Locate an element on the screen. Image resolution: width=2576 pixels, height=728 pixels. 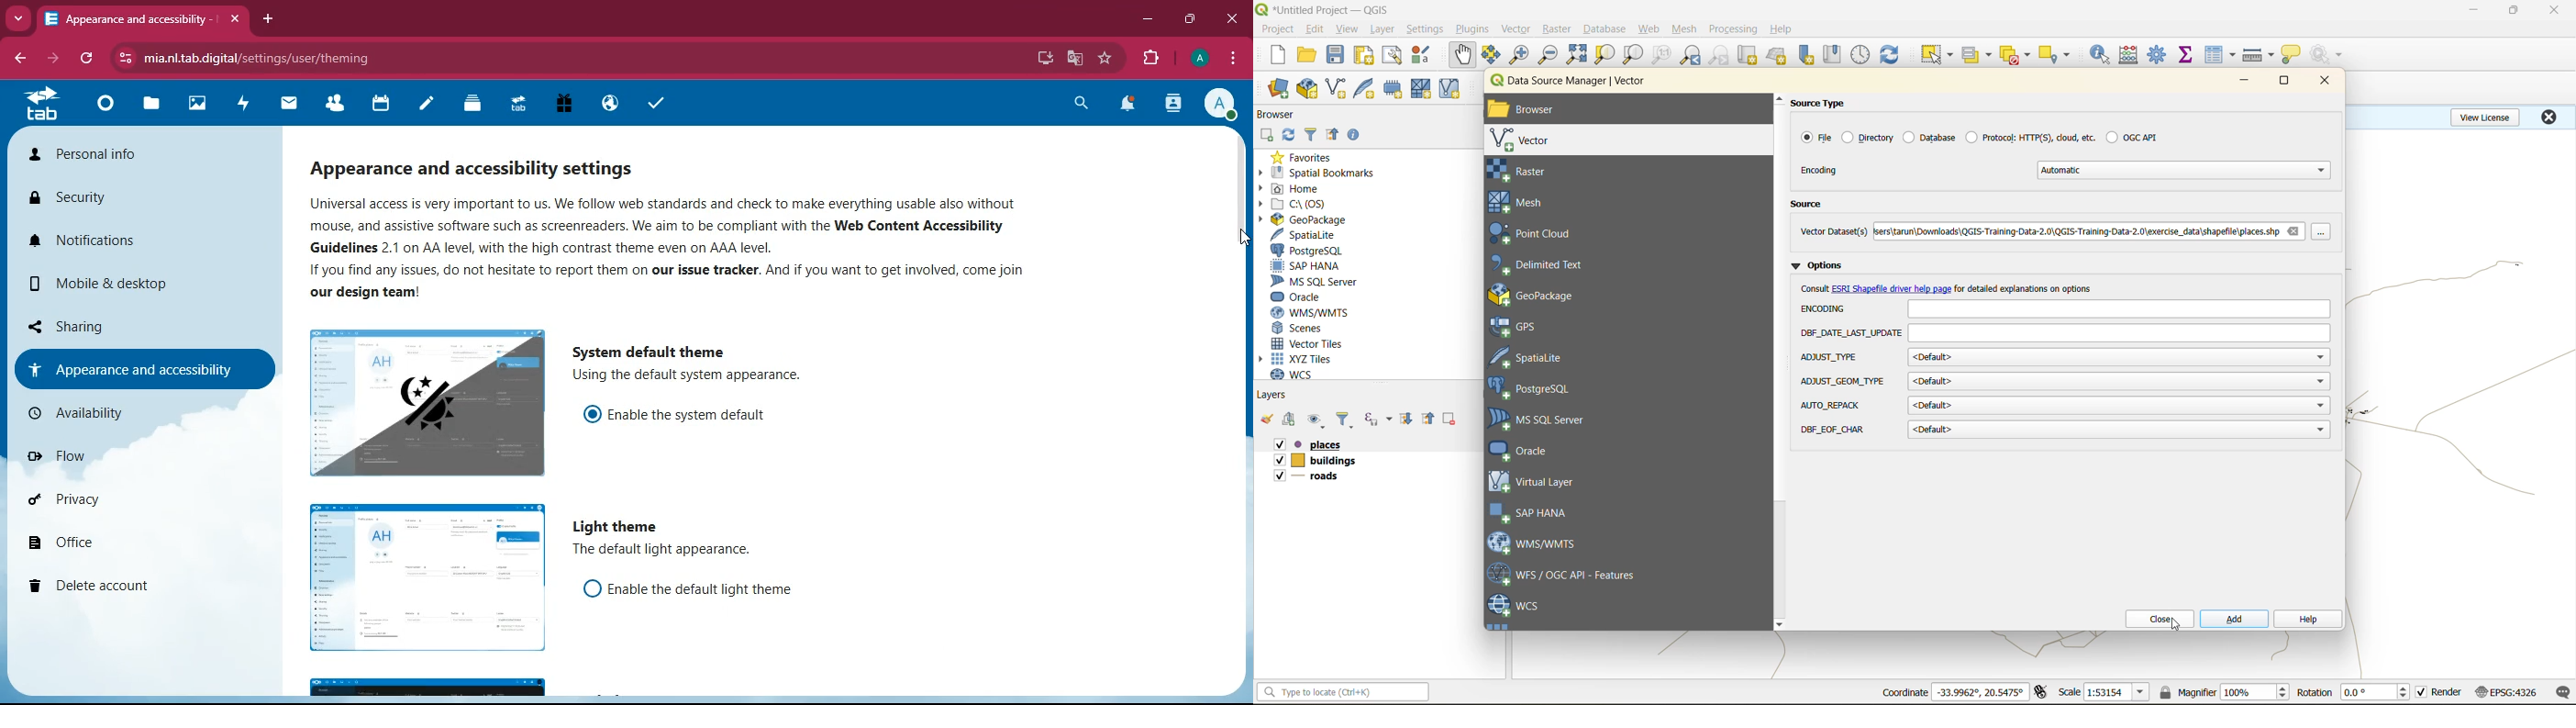
help is located at coordinates (2307, 620).